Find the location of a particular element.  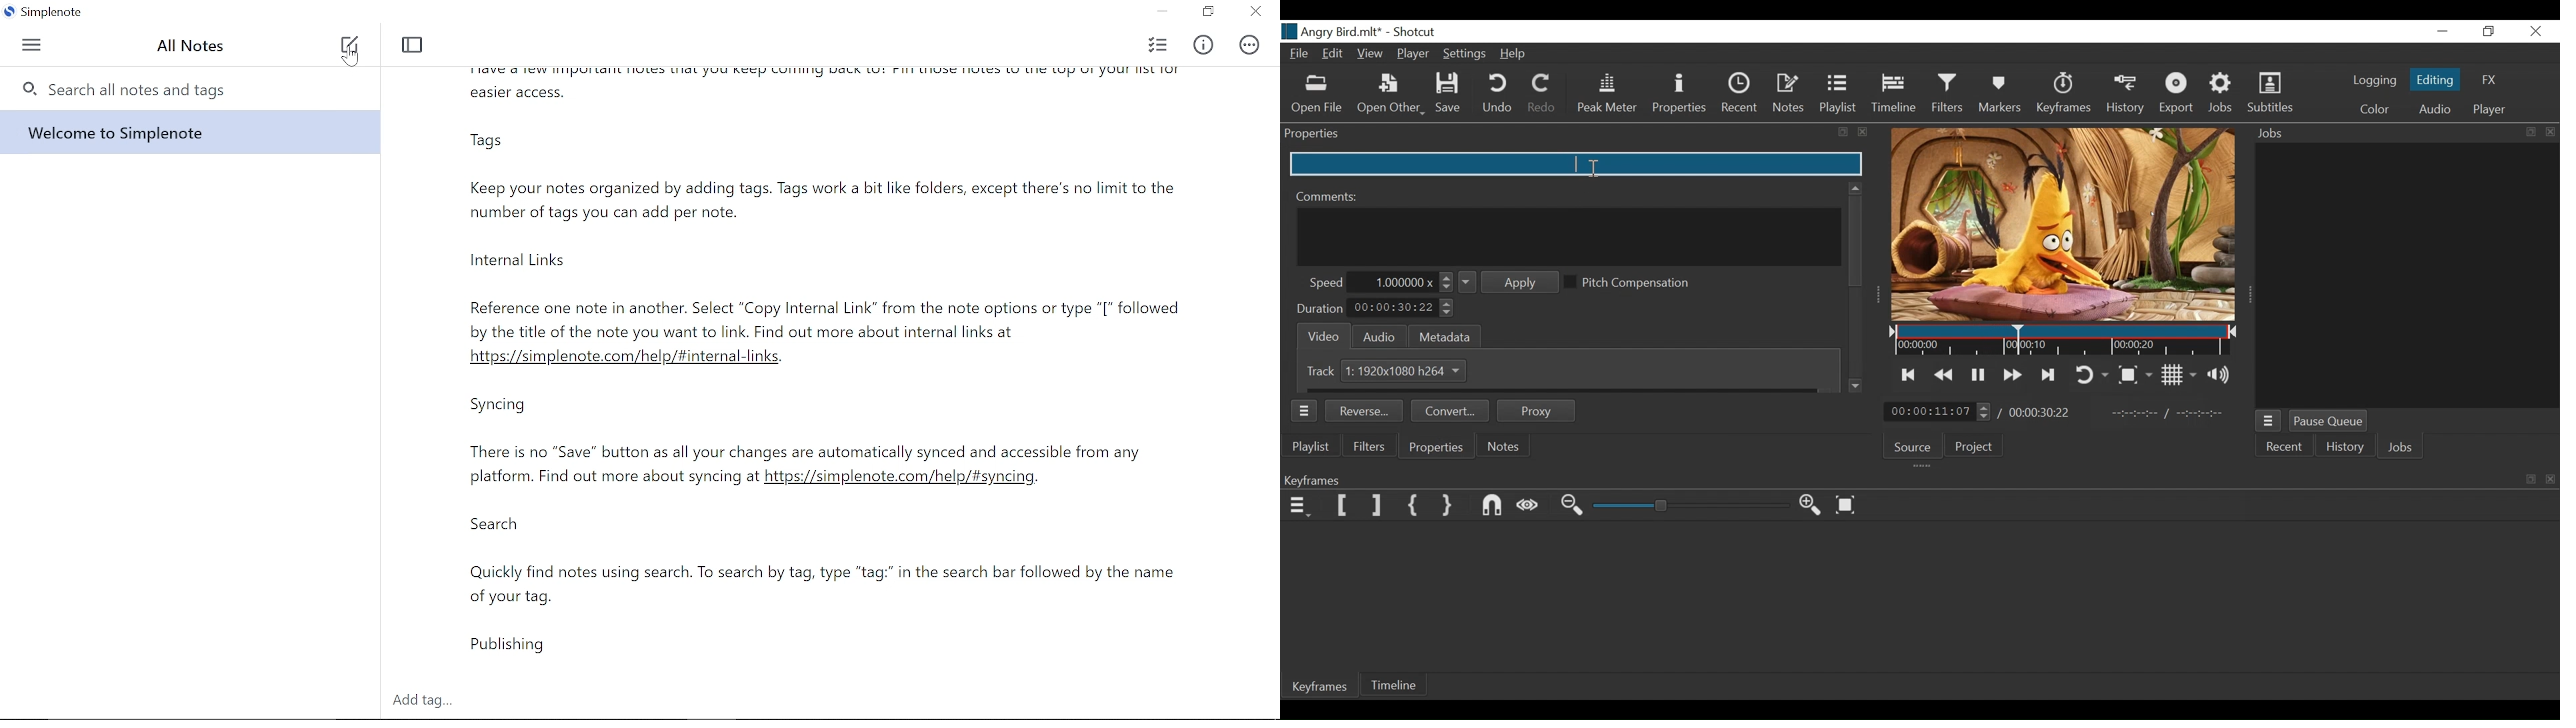

Cursor is located at coordinates (2019, 341).